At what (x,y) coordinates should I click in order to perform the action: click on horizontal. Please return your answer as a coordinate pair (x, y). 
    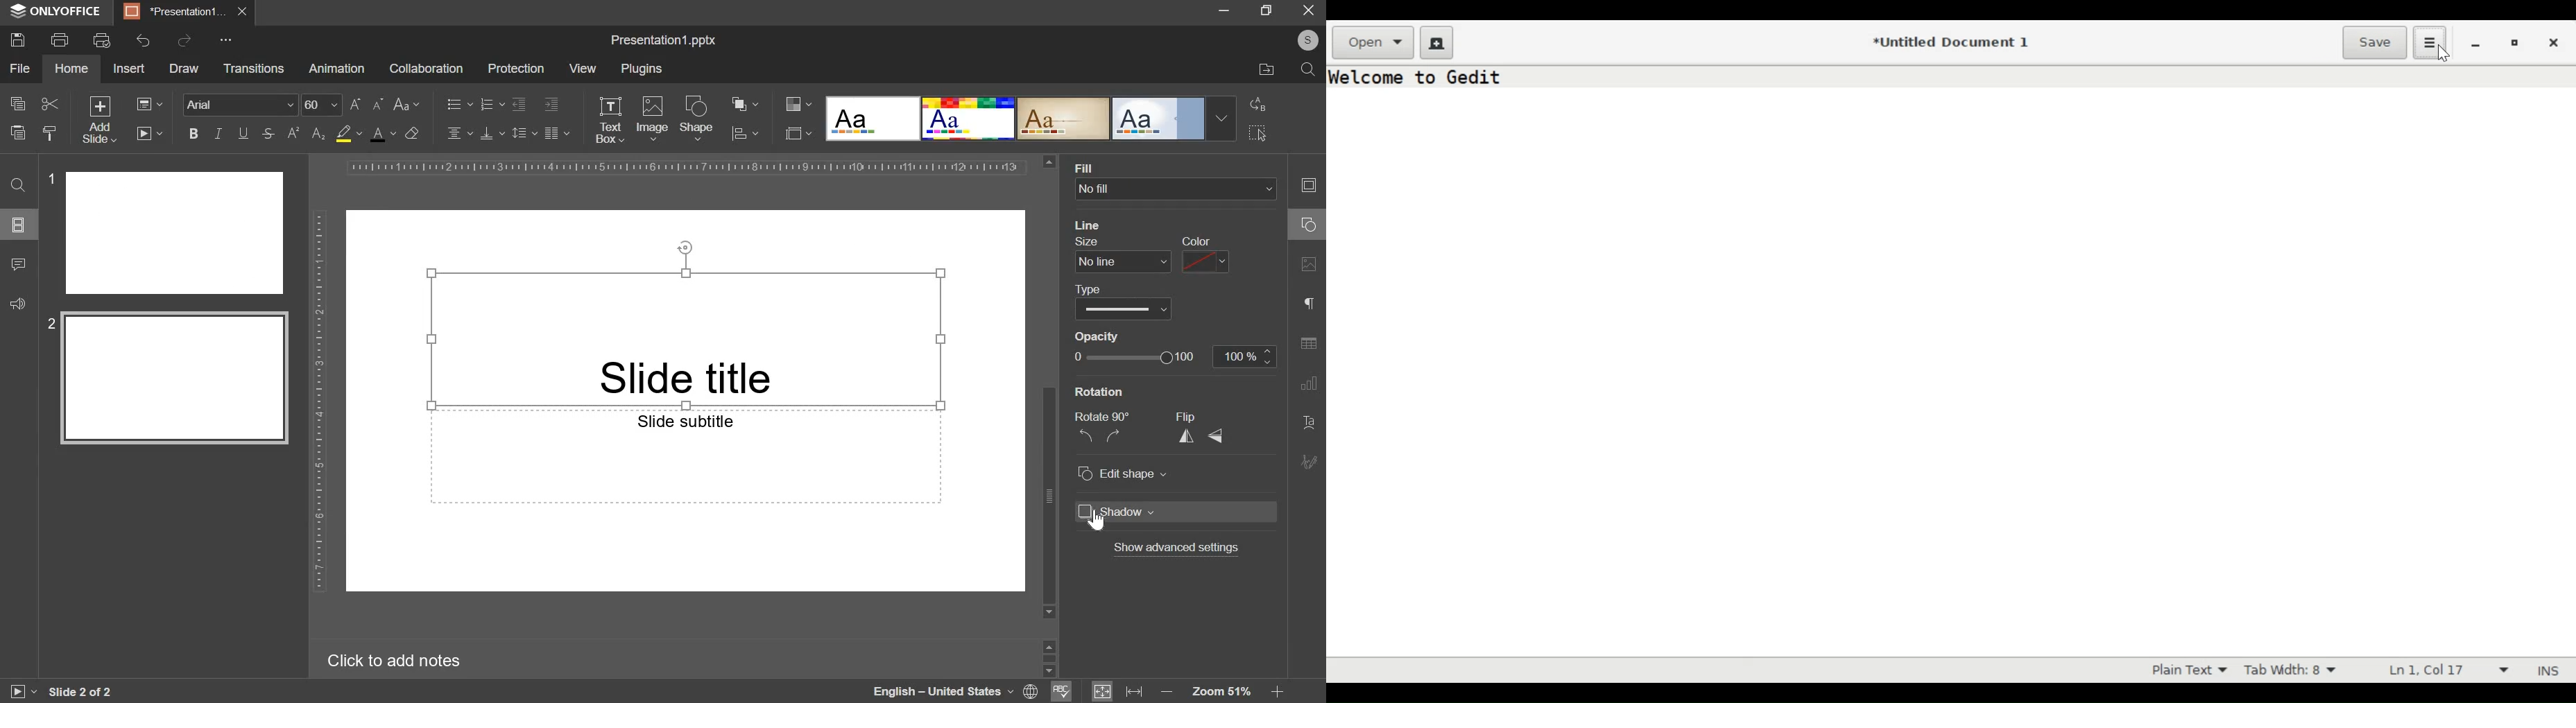
    Looking at the image, I should click on (1219, 435).